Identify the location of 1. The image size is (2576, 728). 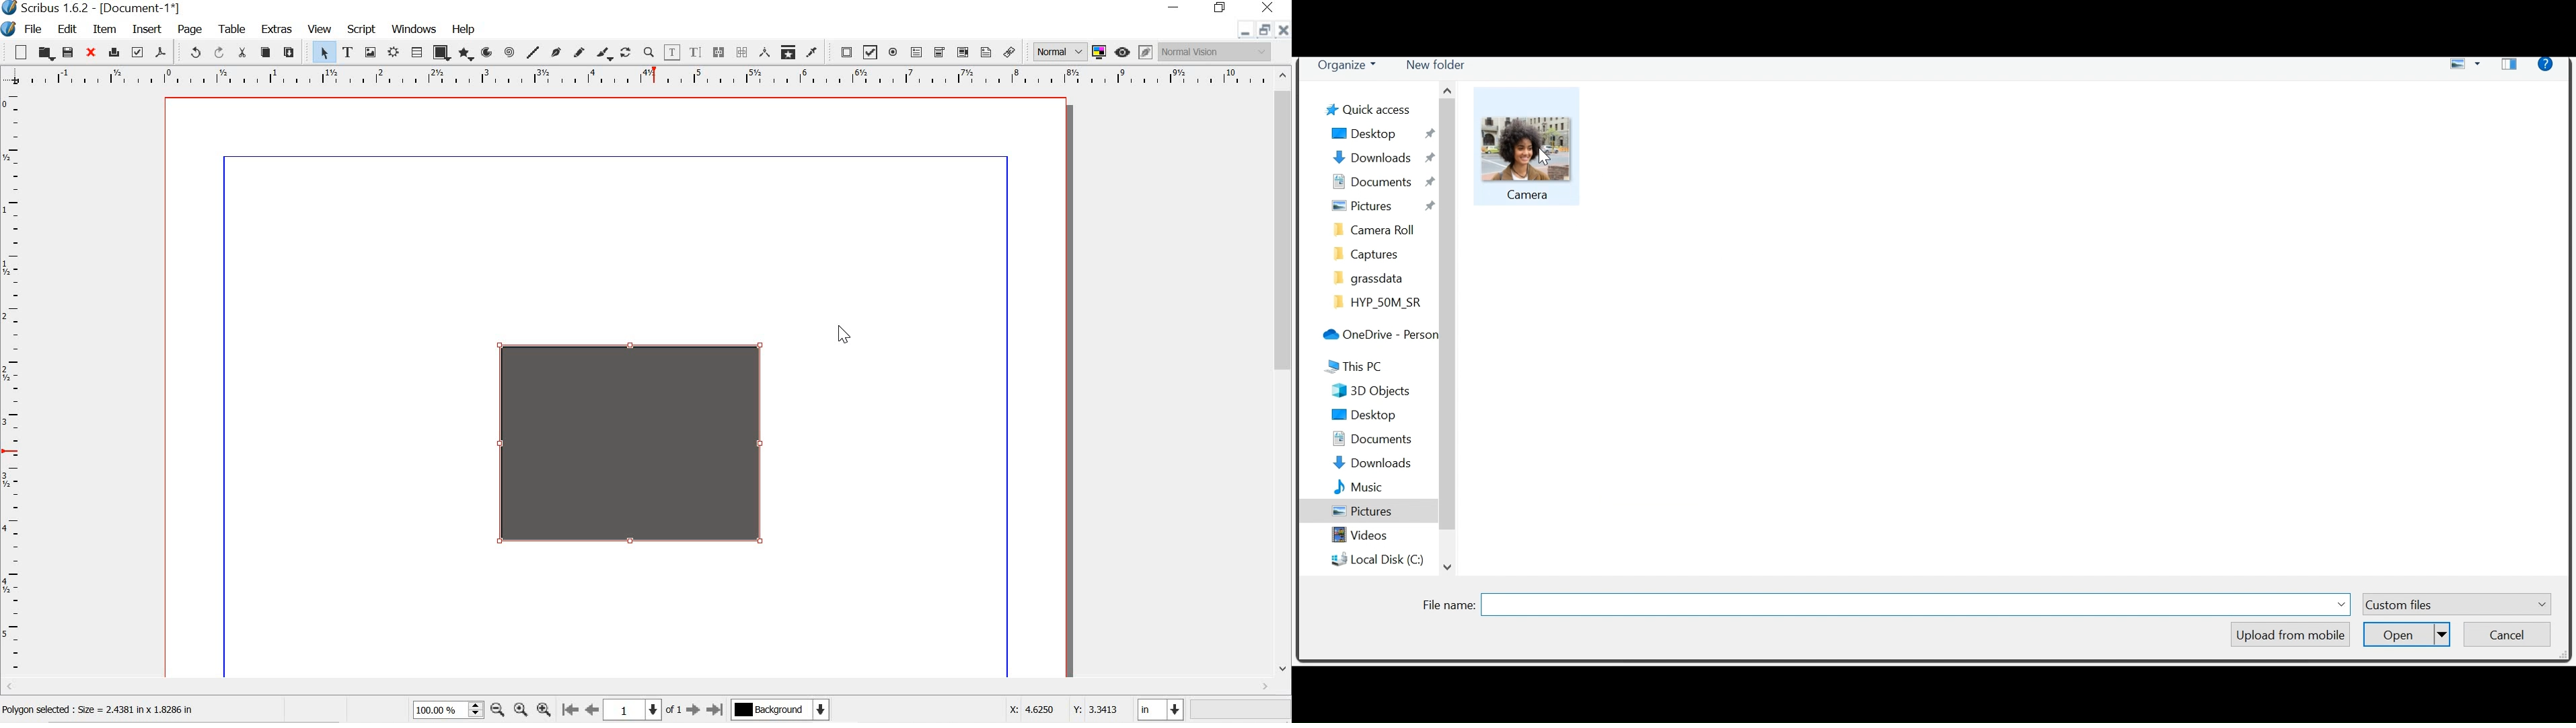
(632, 710).